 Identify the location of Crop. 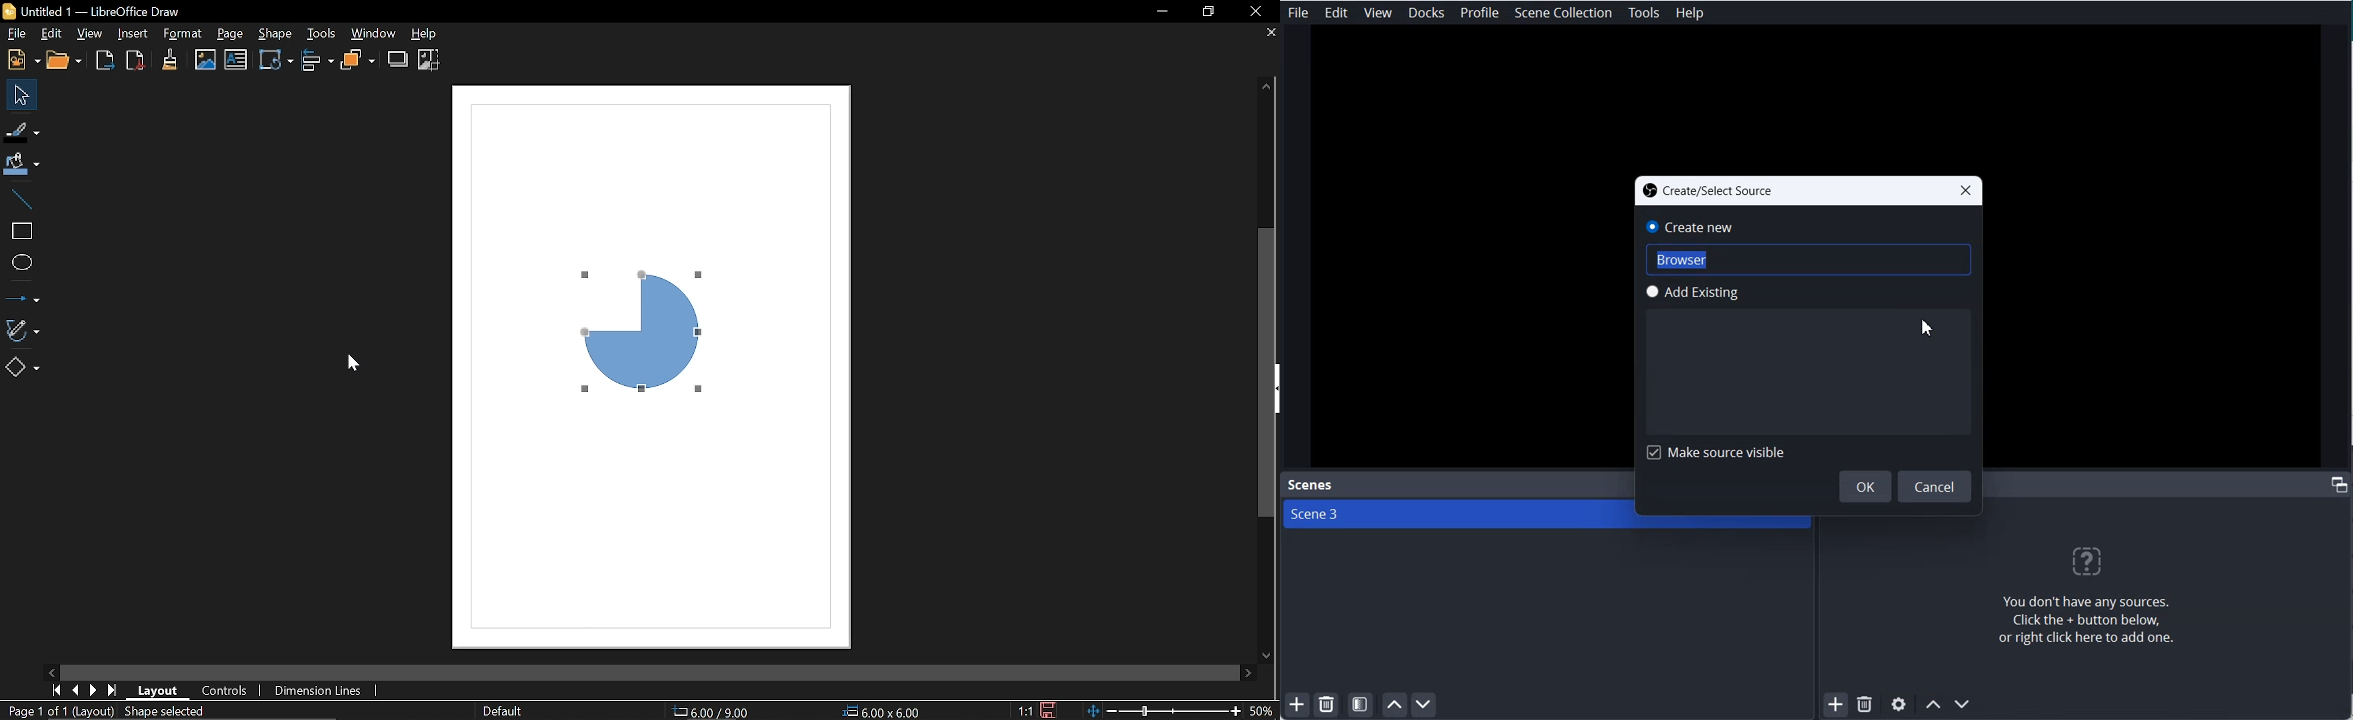
(428, 60).